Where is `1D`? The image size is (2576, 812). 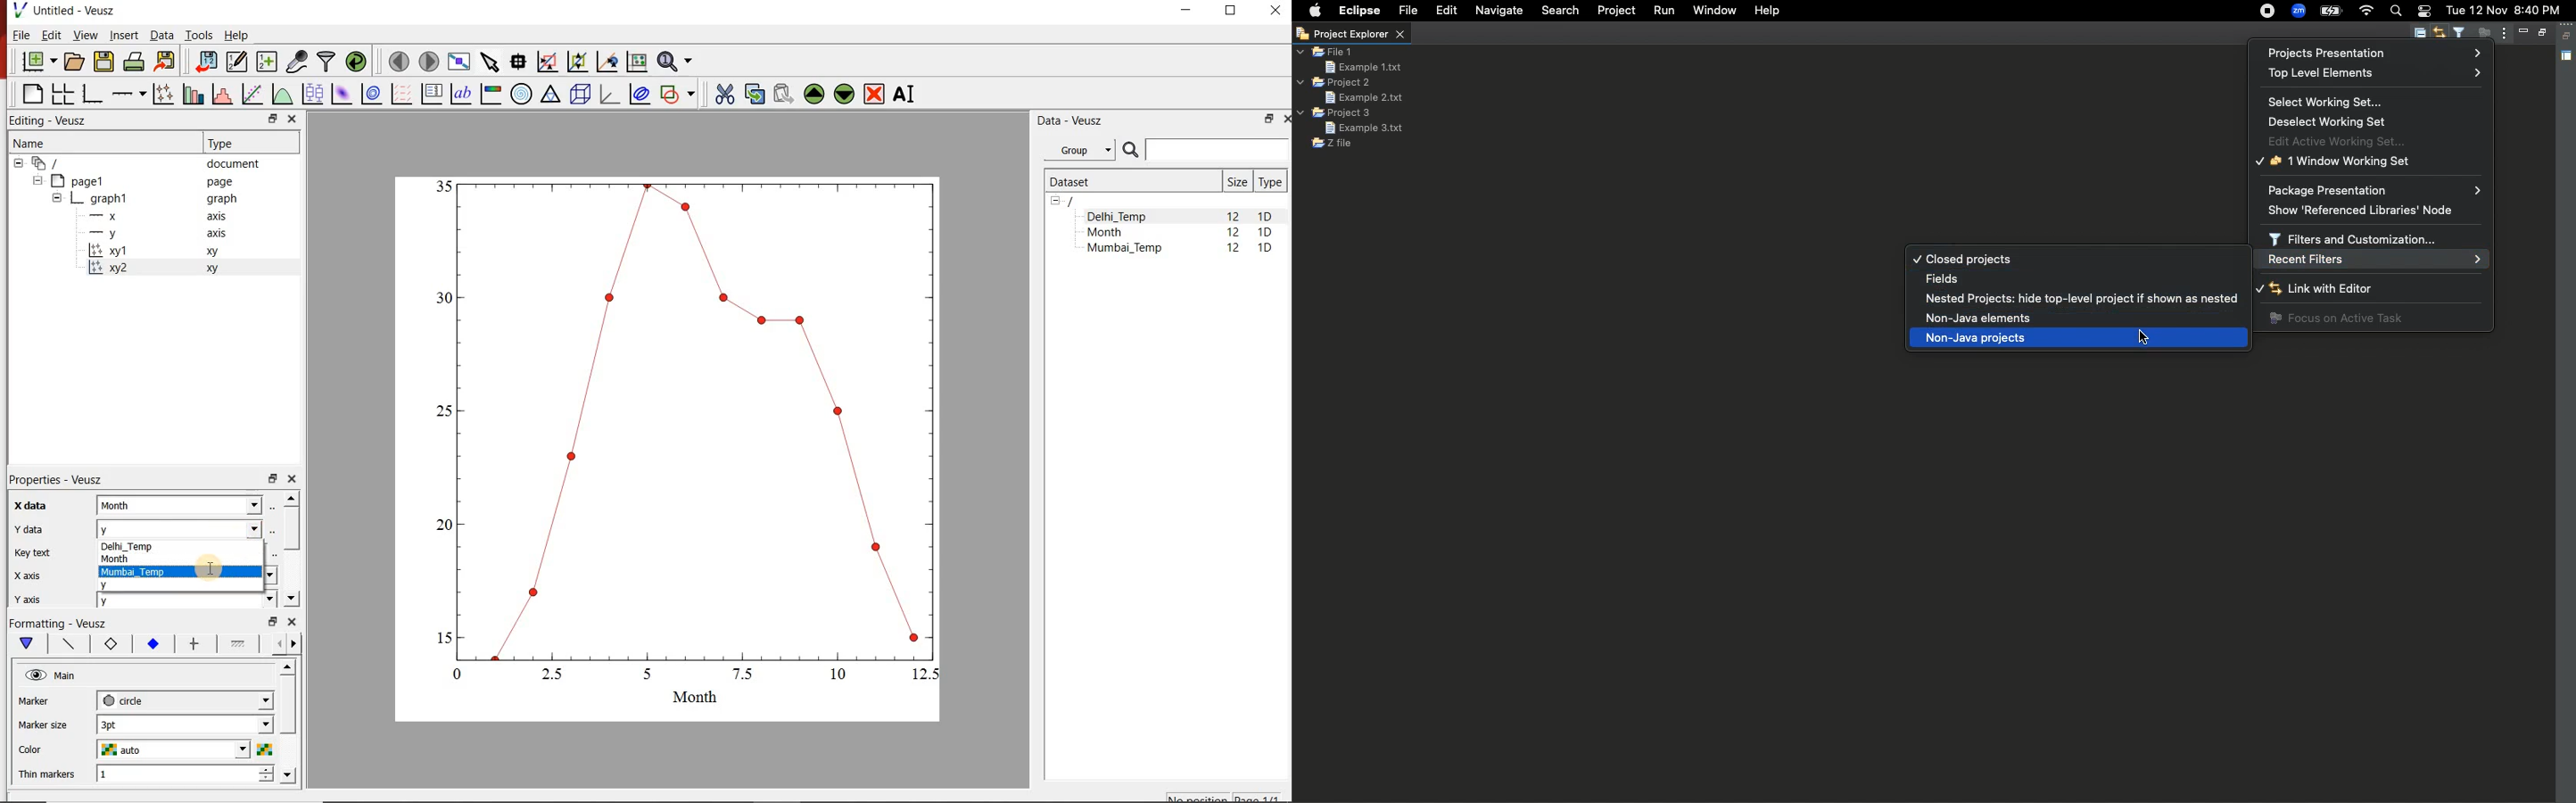 1D is located at coordinates (1265, 233).